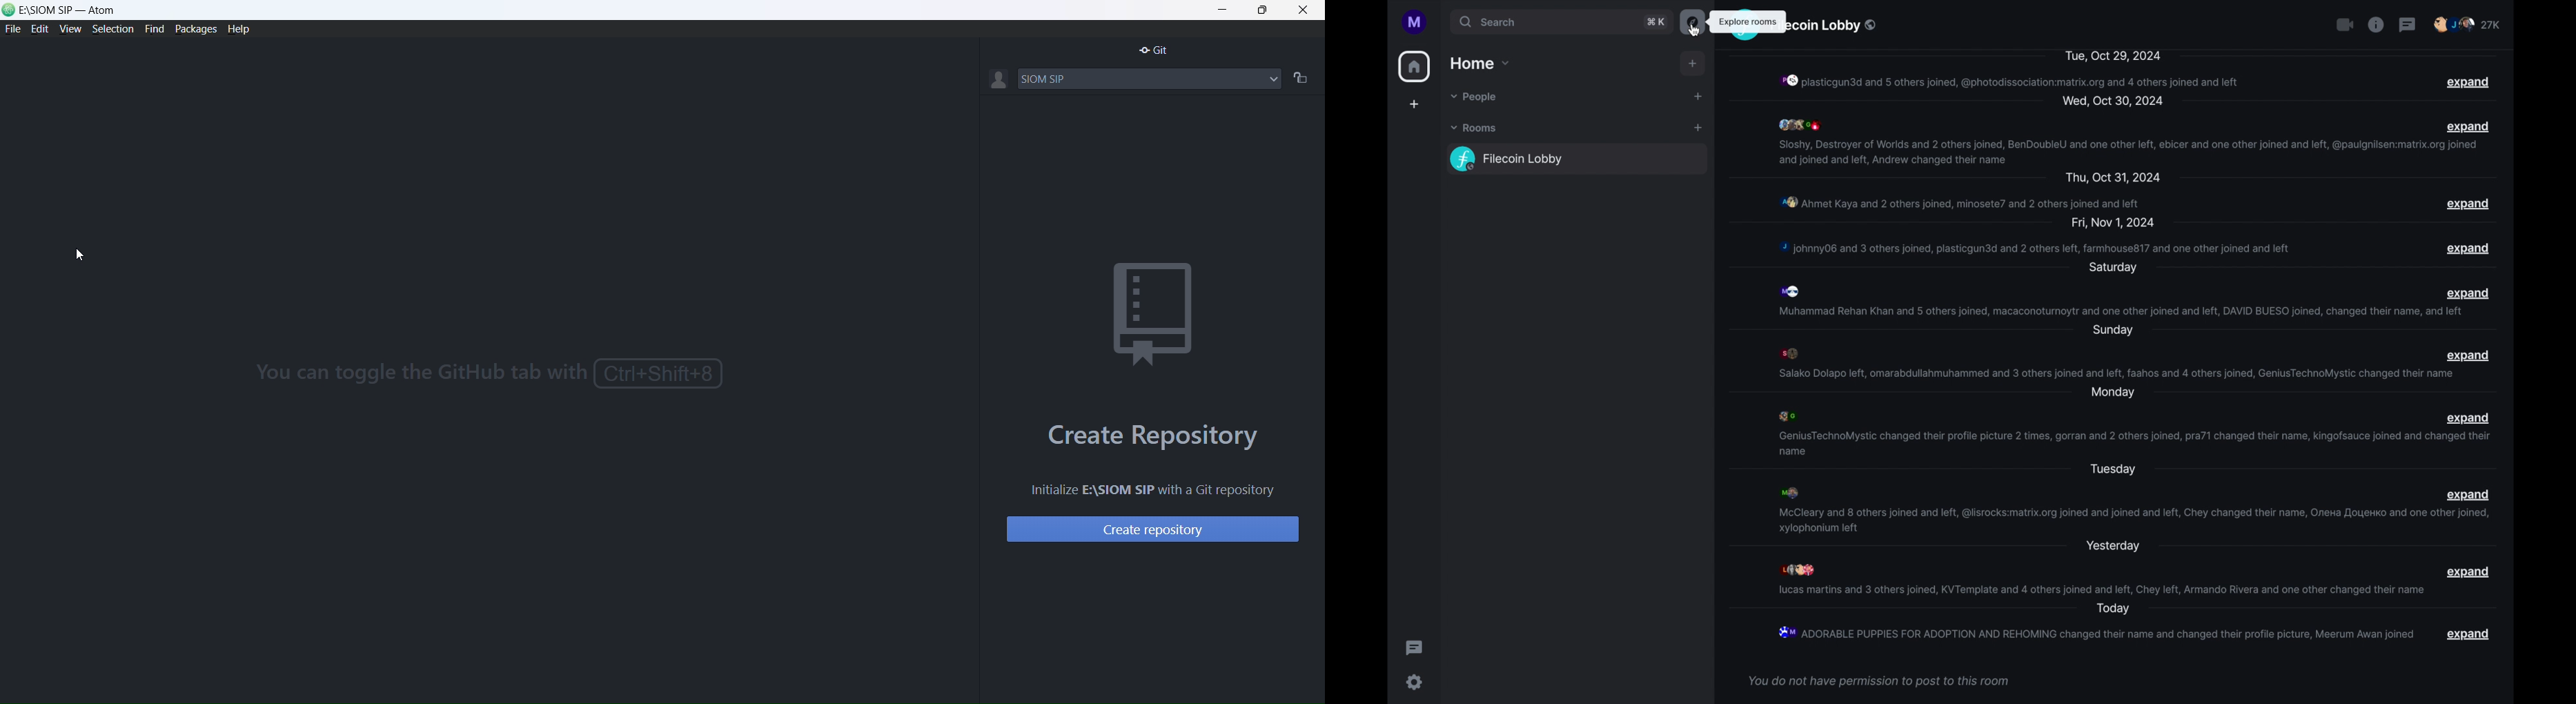 The image size is (2576, 728). What do you see at coordinates (2467, 204) in the screenshot?
I see `expand` at bounding box center [2467, 204].